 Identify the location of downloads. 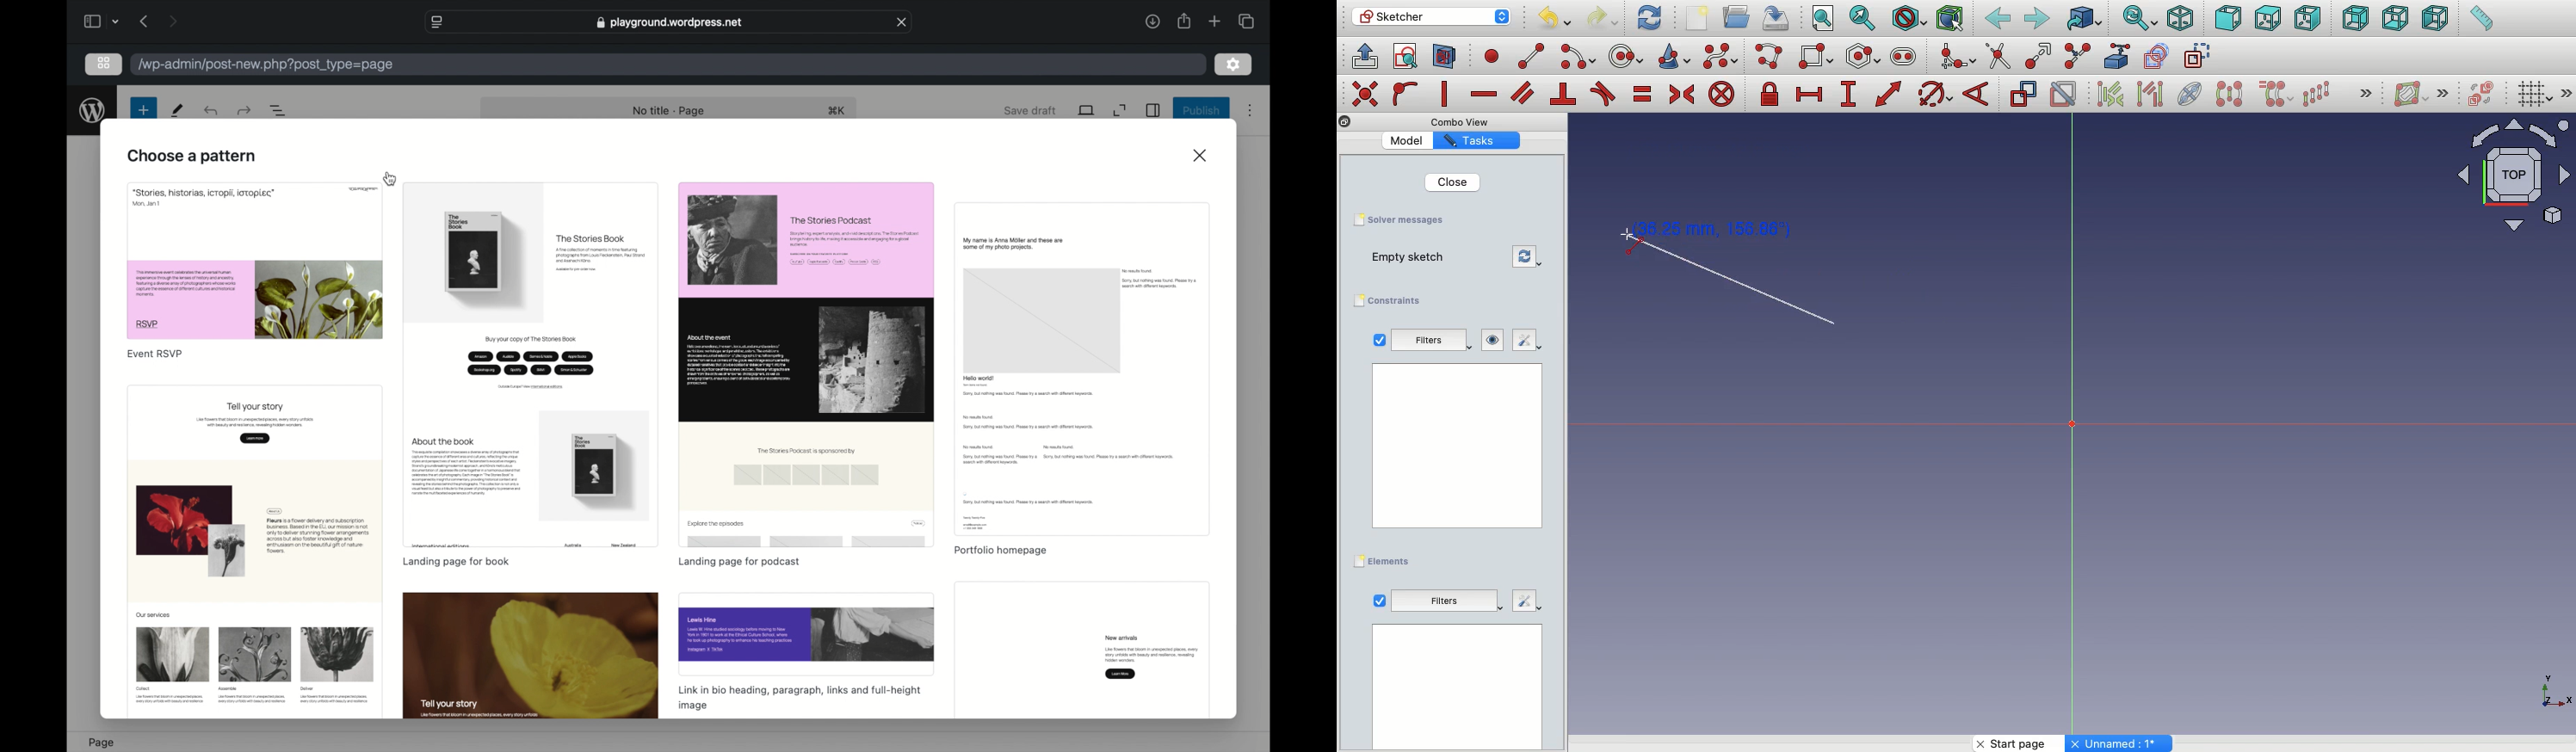
(1152, 21).